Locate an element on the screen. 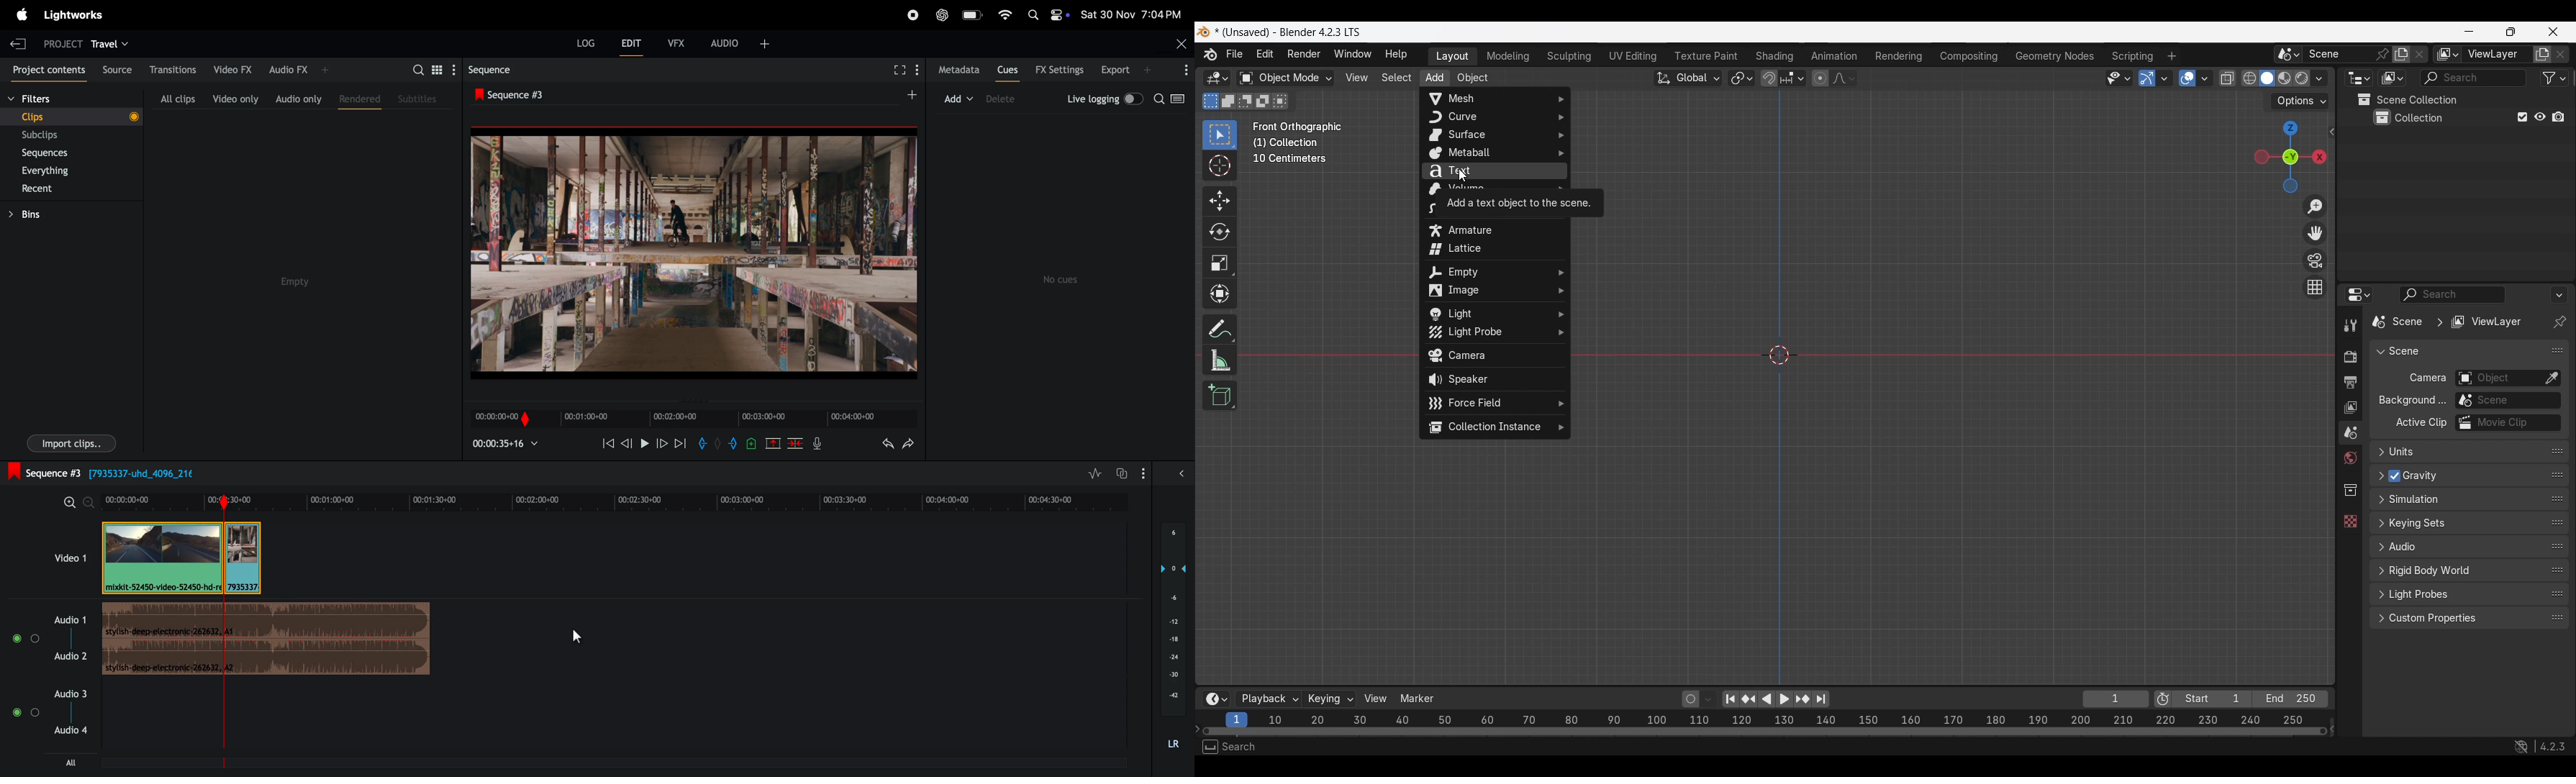 The width and height of the screenshot is (2576, 784). Toggle X-ray is located at coordinates (2228, 78).